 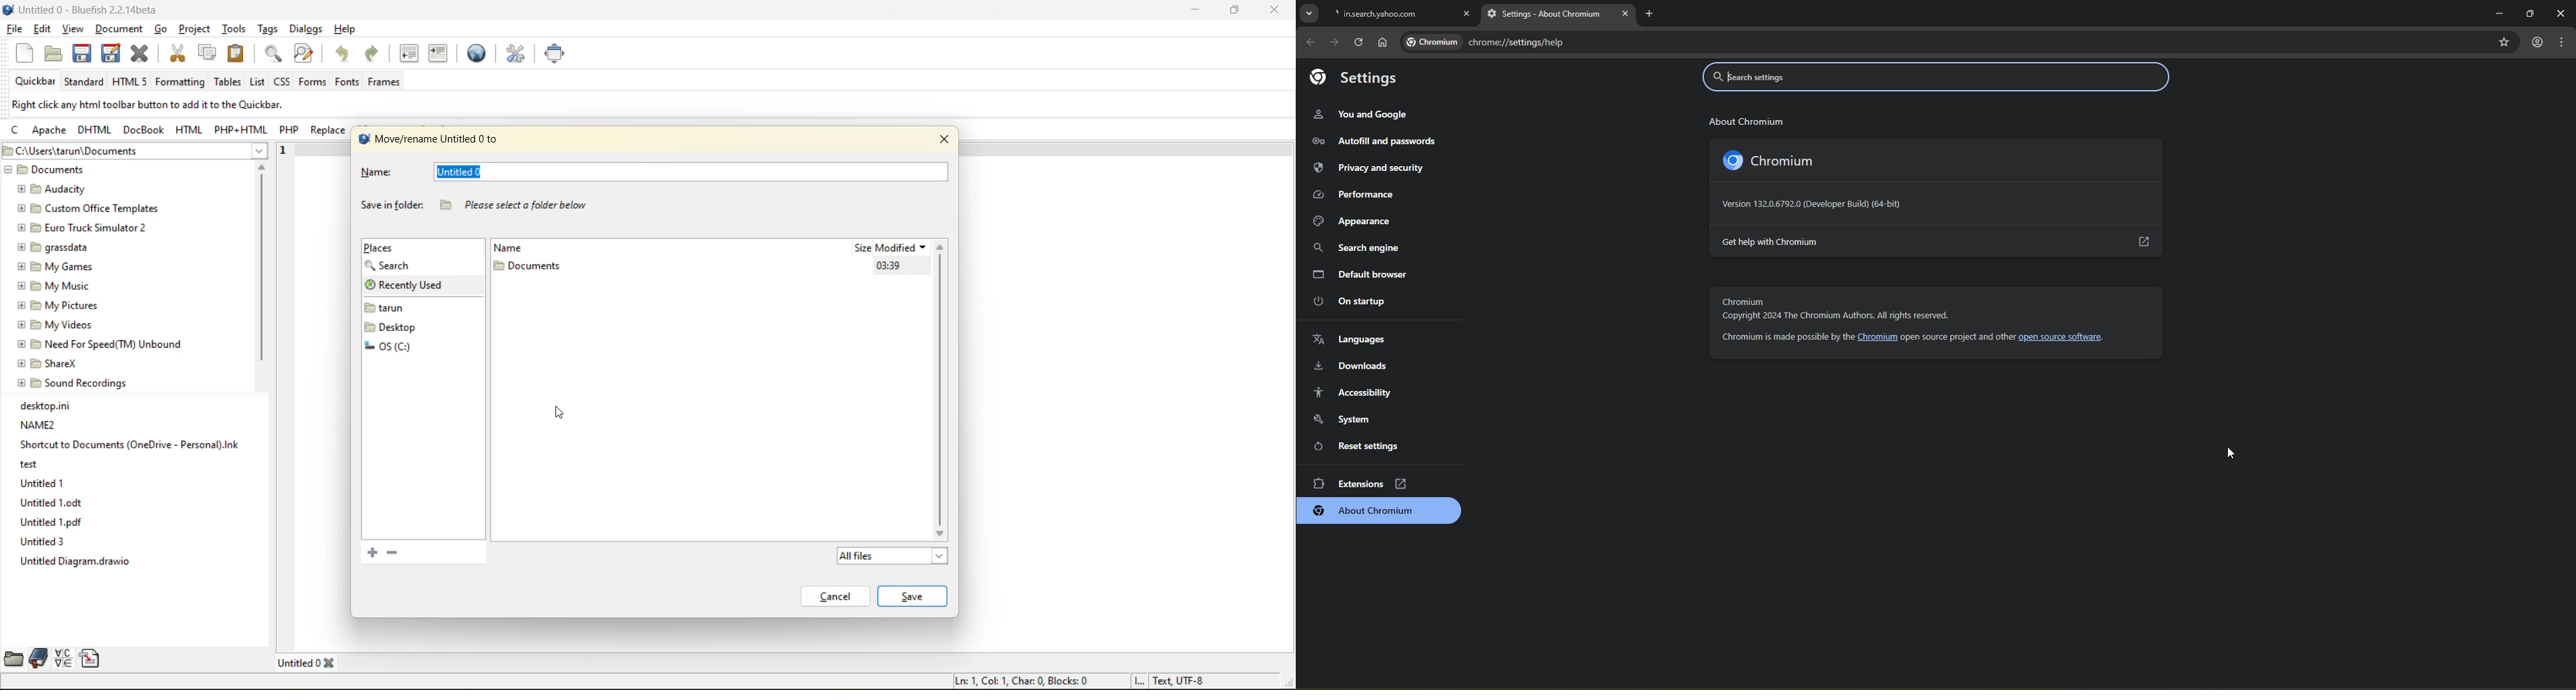 What do you see at coordinates (1364, 301) in the screenshot?
I see `On startup` at bounding box center [1364, 301].